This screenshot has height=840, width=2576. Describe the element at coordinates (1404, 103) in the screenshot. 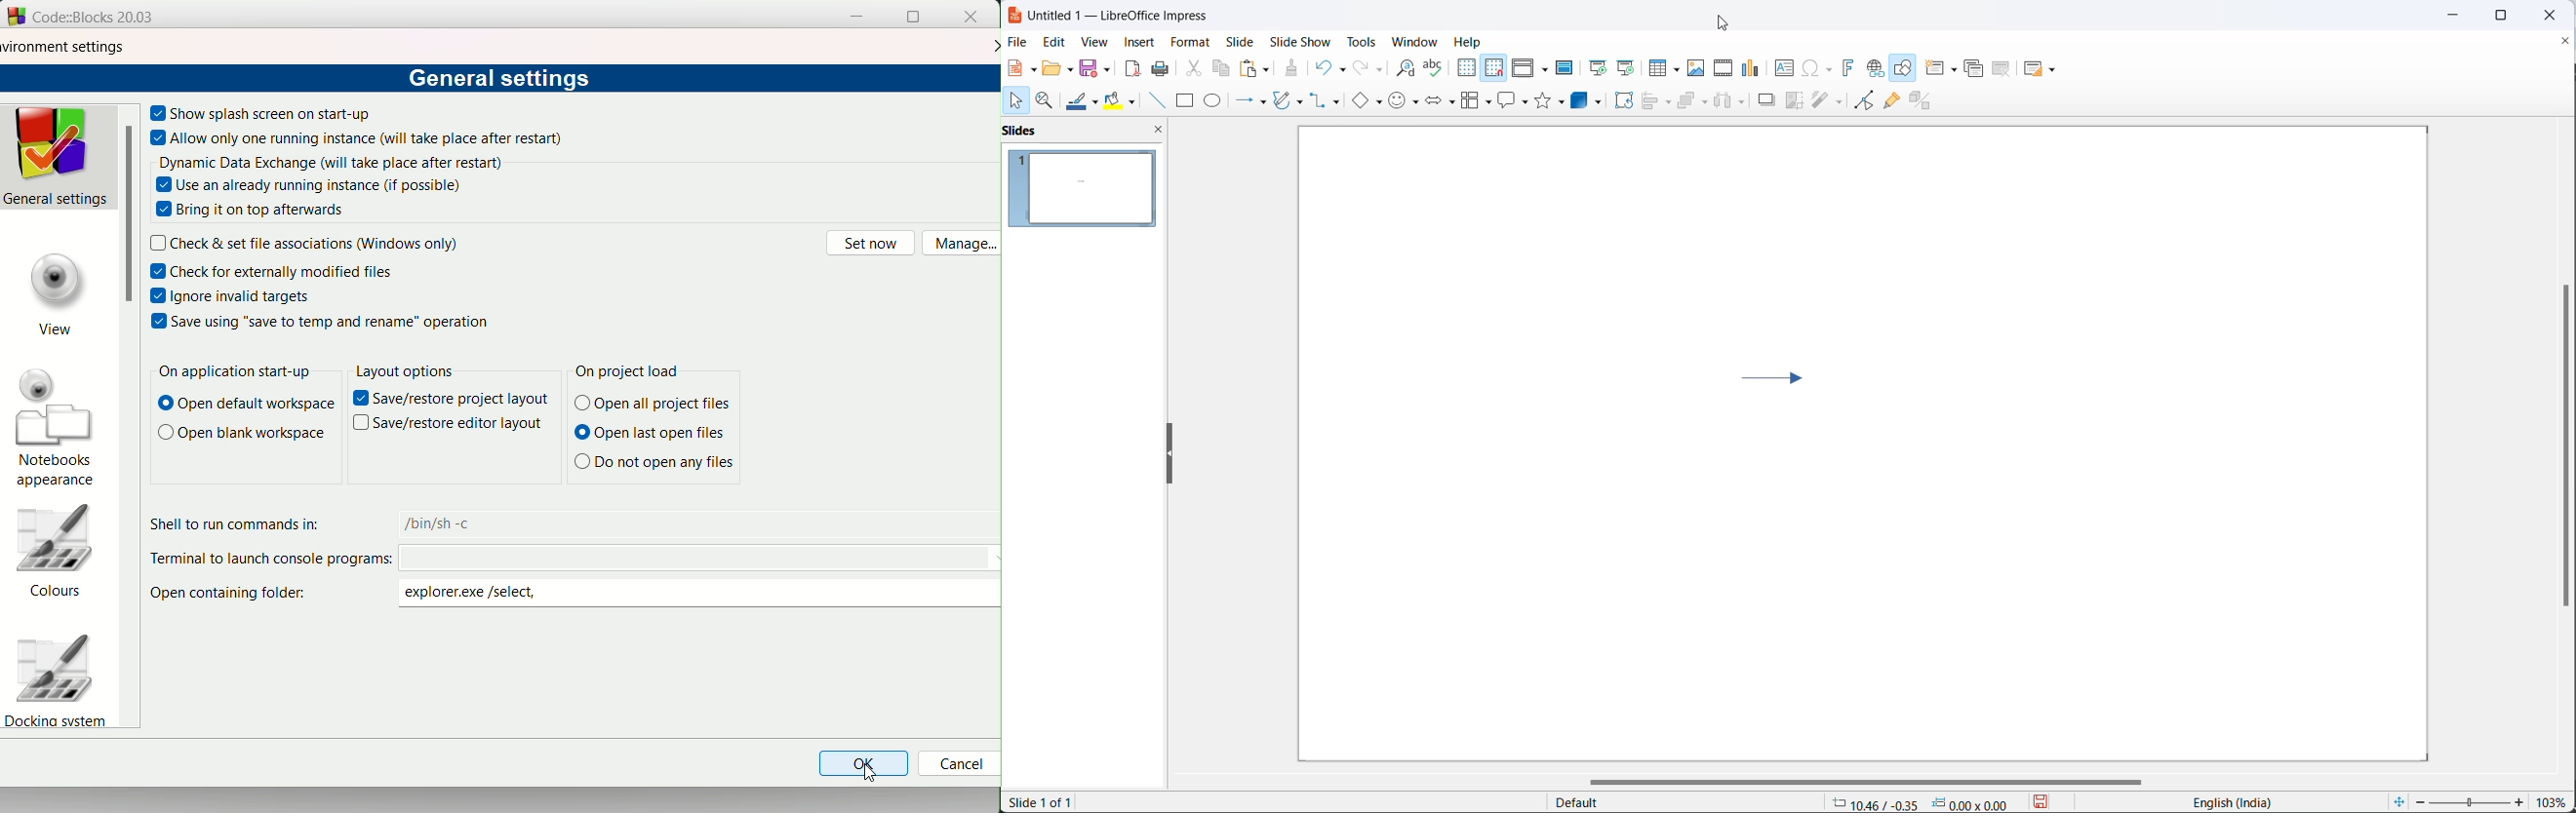

I see `symbol shapes` at that location.